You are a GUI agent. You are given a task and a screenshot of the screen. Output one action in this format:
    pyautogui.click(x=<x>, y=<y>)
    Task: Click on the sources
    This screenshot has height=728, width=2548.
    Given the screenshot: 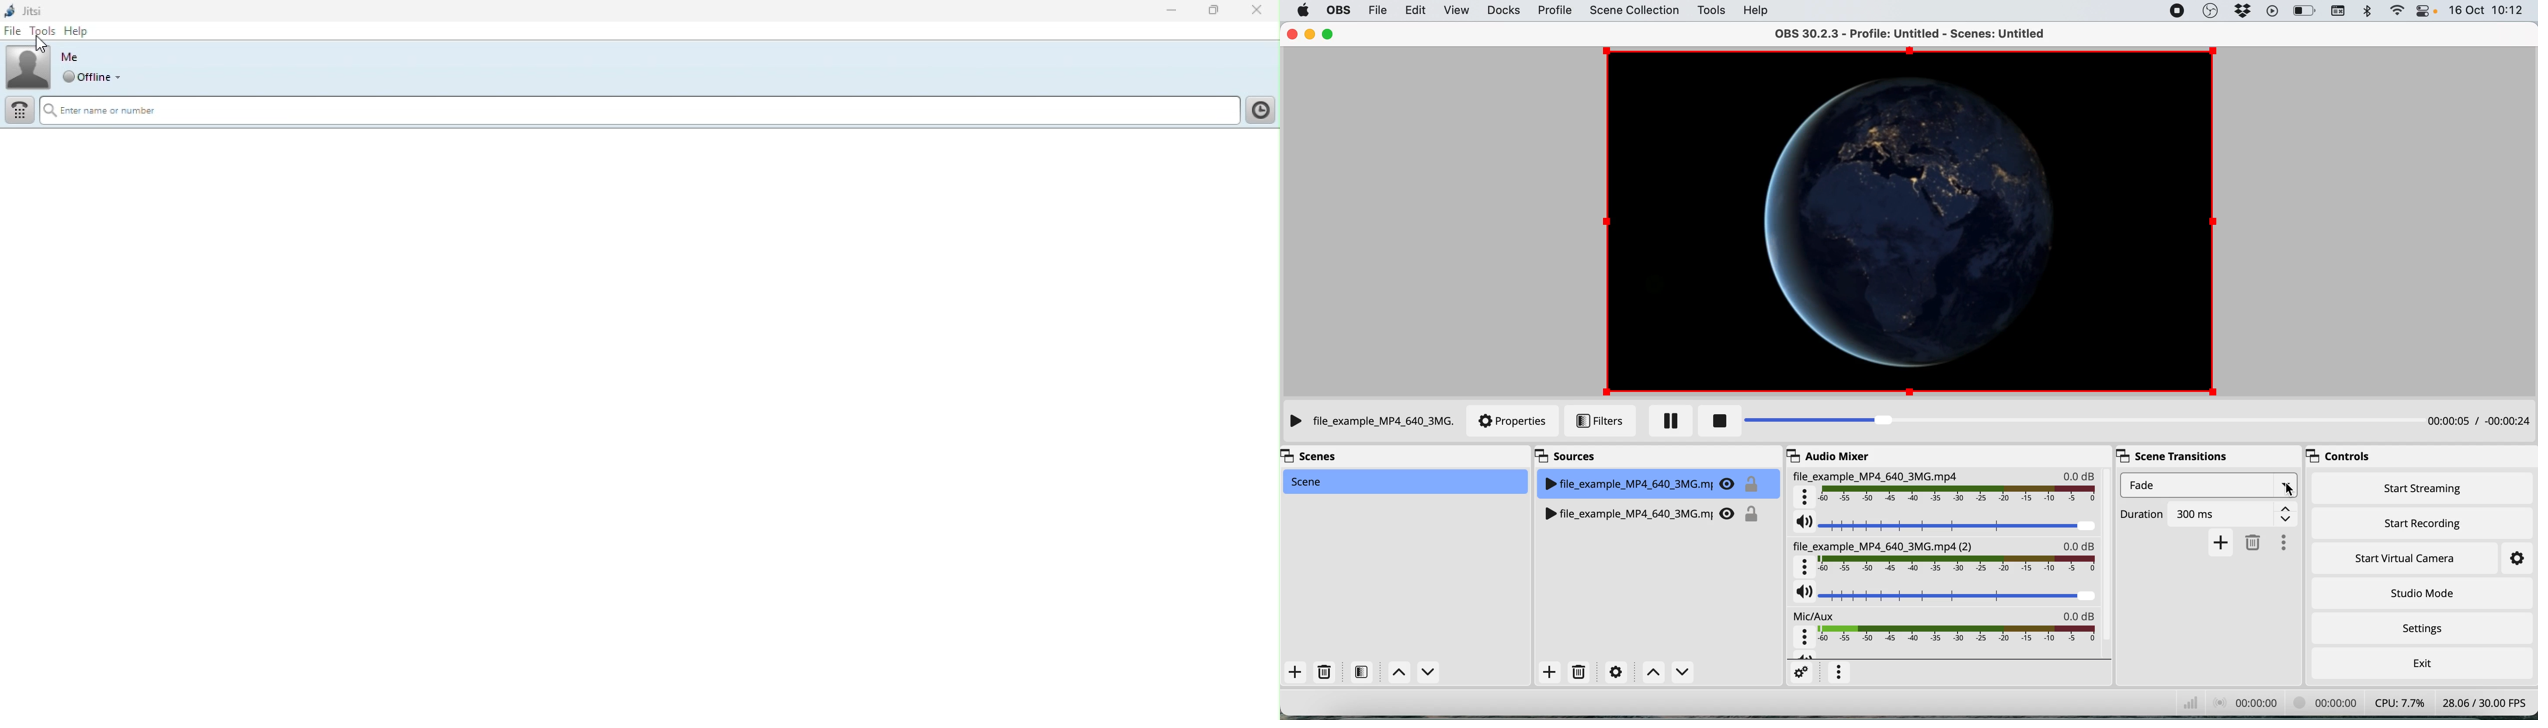 What is the action you would take?
    pyautogui.click(x=1571, y=454)
    